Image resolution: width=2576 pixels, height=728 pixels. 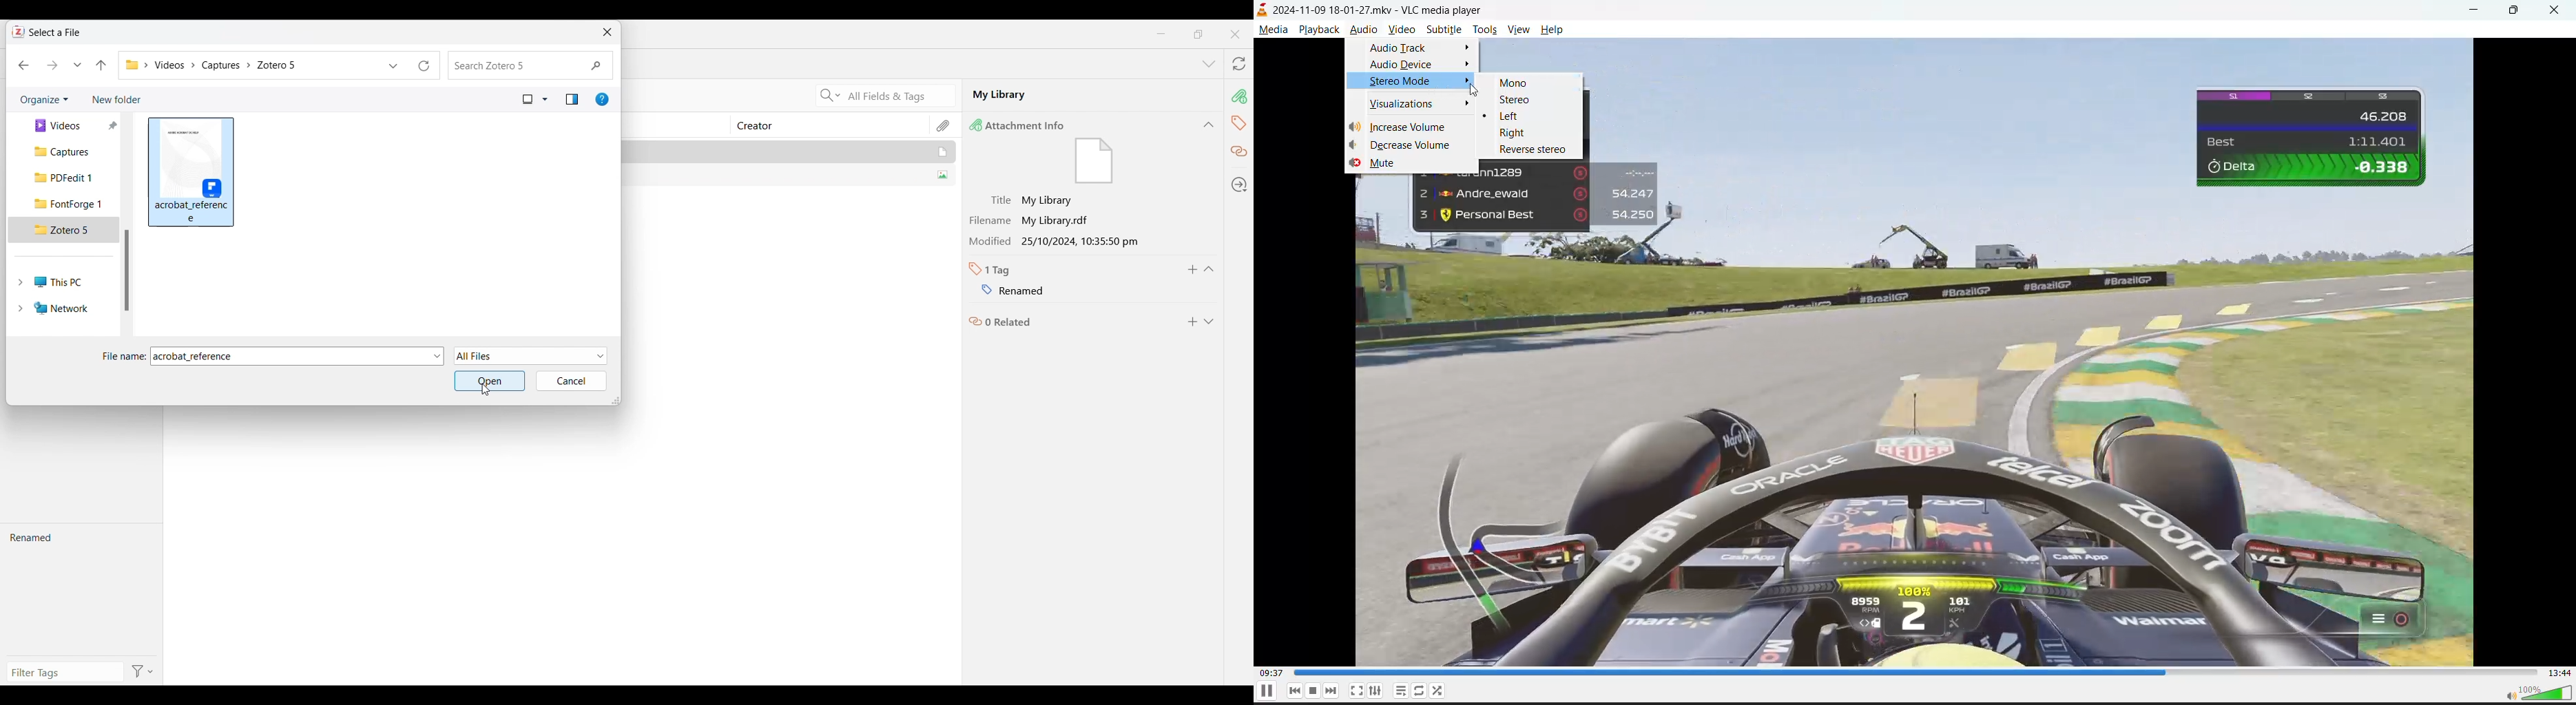 I want to click on playback, so click(x=1318, y=31).